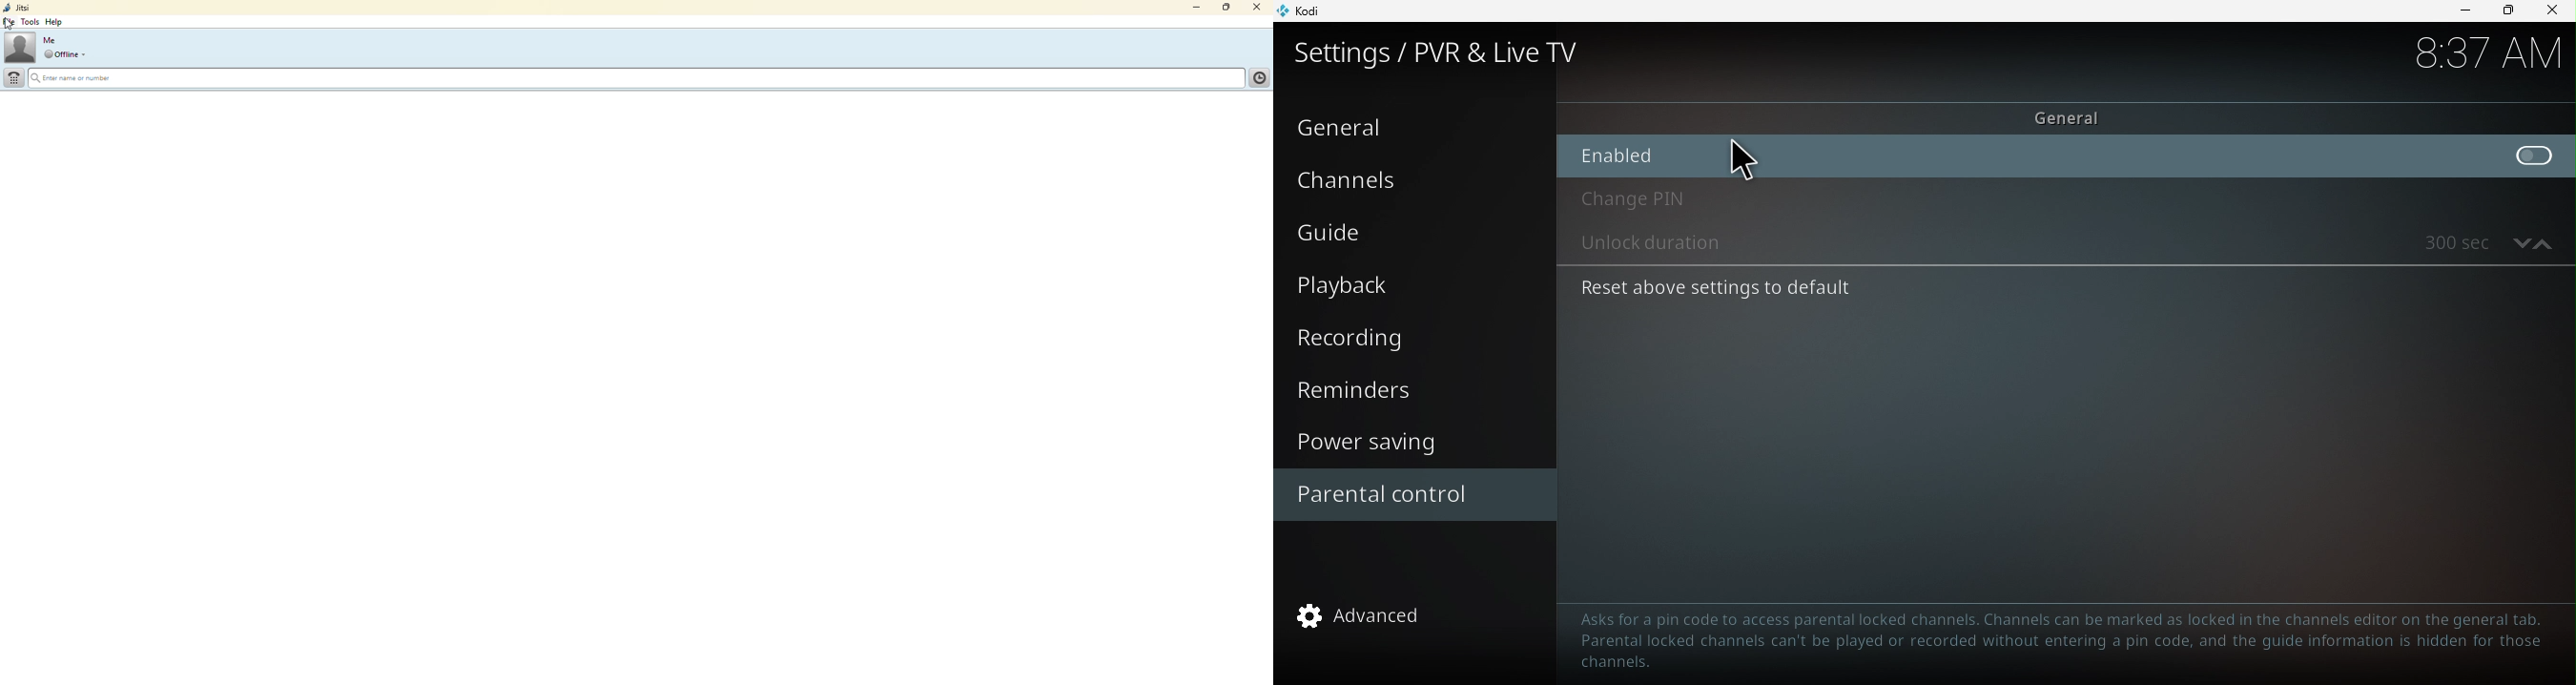  Describe the element at coordinates (1405, 287) in the screenshot. I see `Playback` at that location.